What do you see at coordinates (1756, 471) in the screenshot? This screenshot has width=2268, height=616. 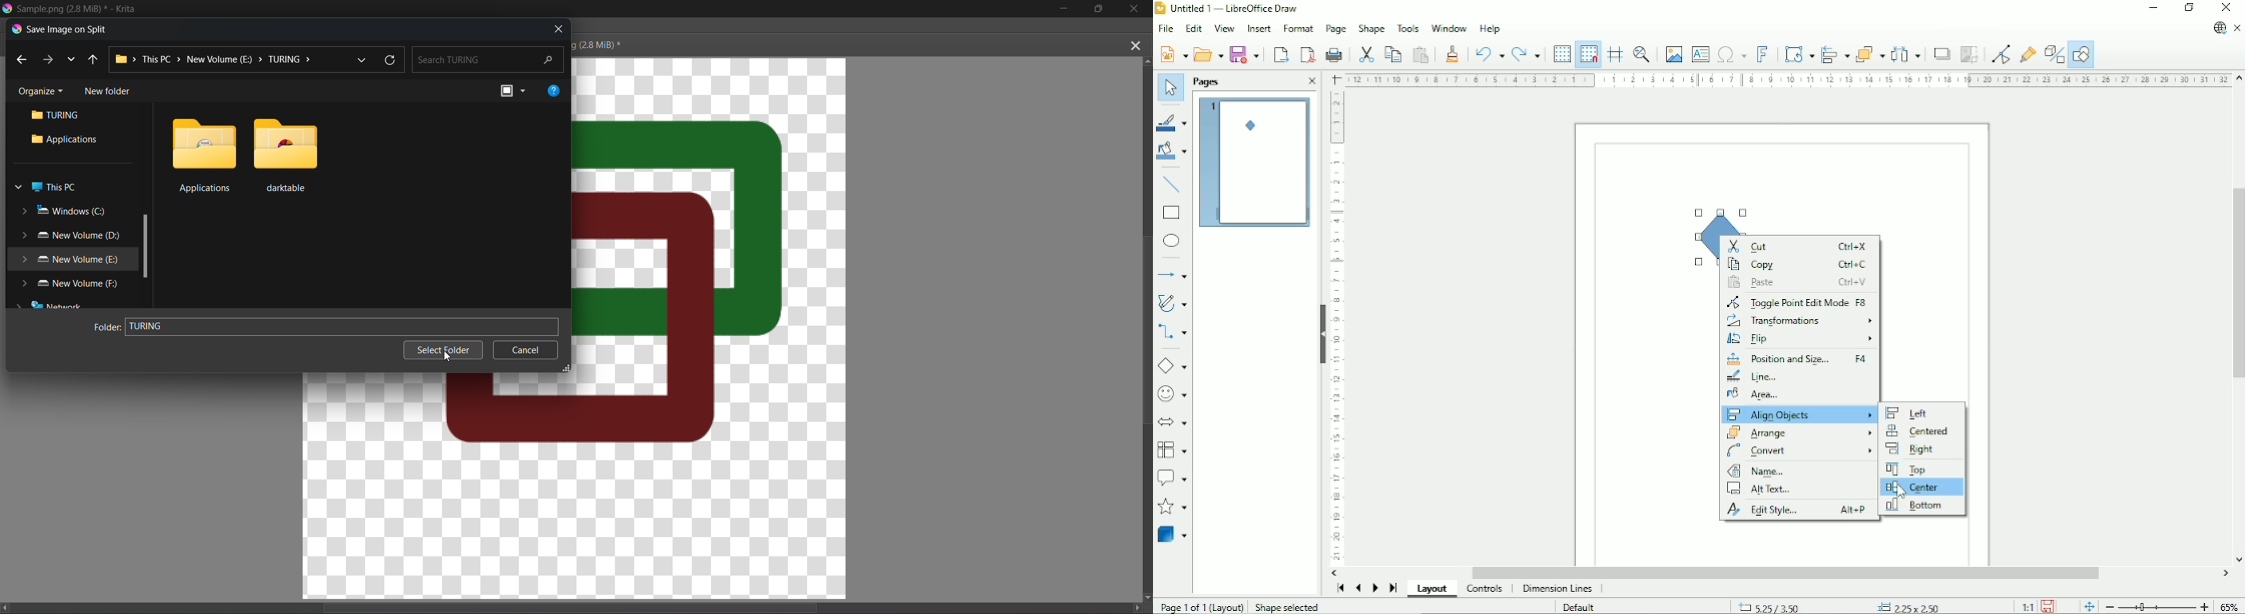 I see `Name` at bounding box center [1756, 471].